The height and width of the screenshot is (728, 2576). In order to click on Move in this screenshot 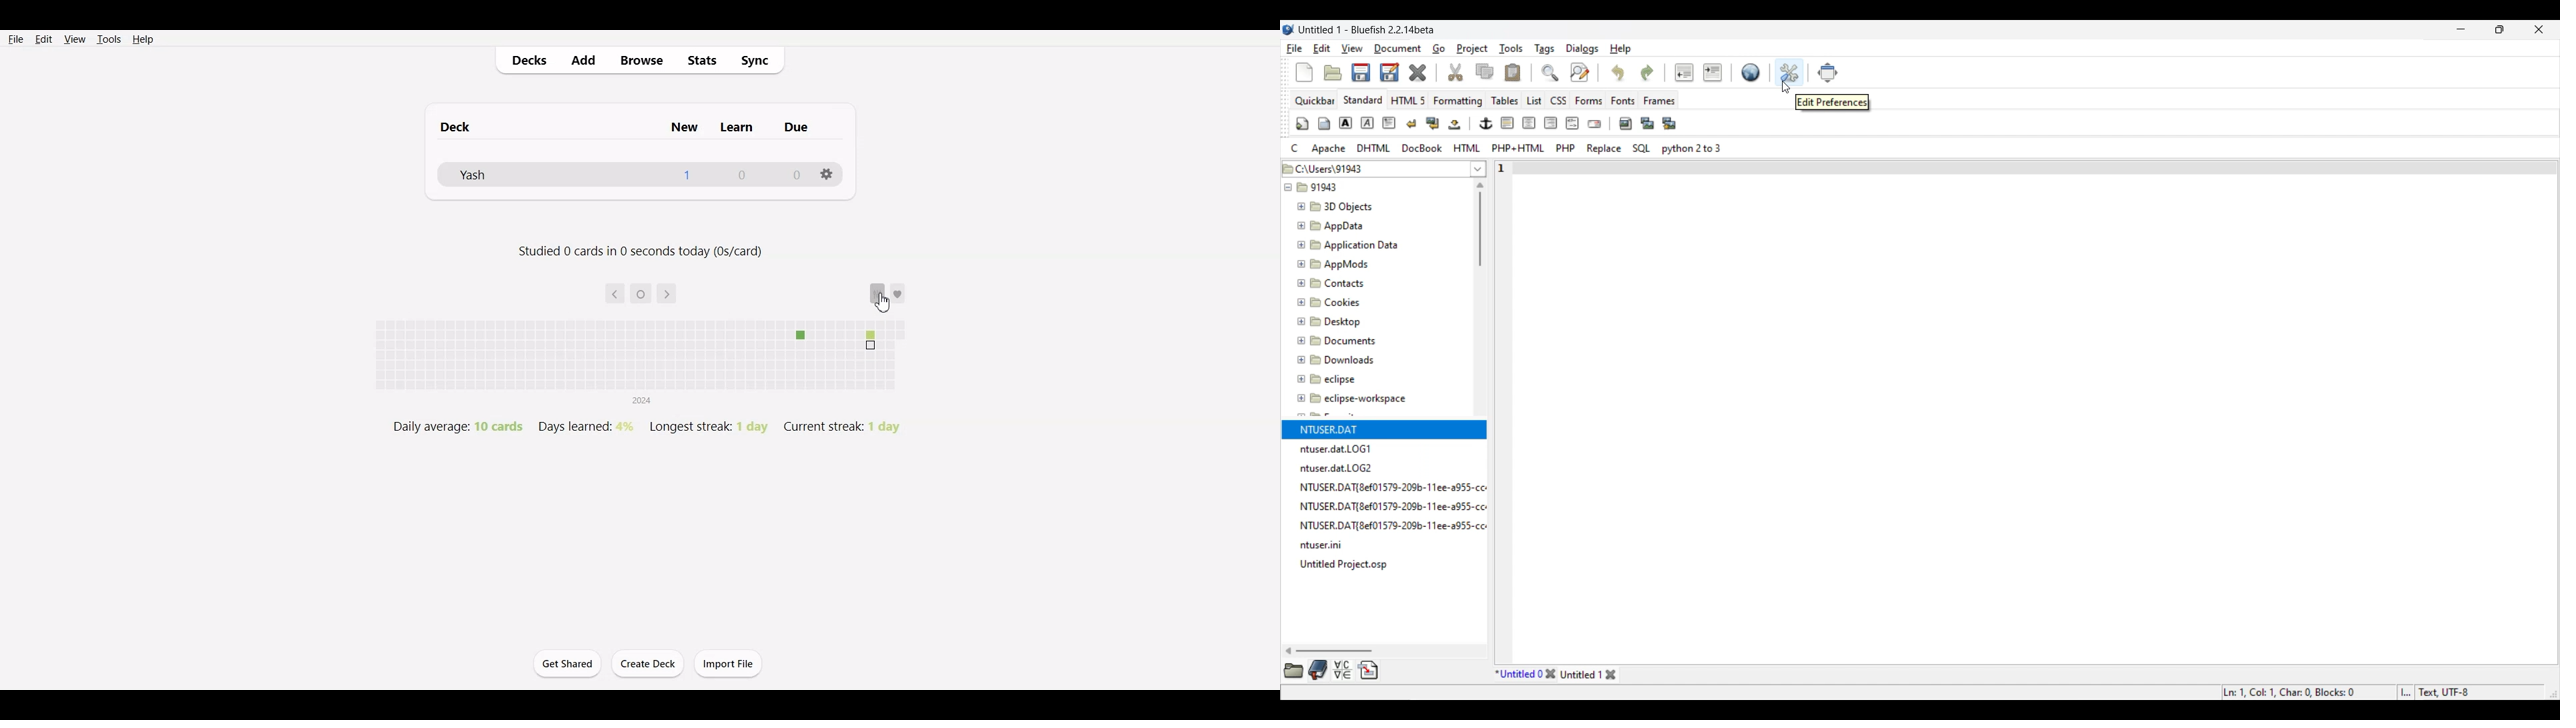, I will do `click(1828, 73)`.